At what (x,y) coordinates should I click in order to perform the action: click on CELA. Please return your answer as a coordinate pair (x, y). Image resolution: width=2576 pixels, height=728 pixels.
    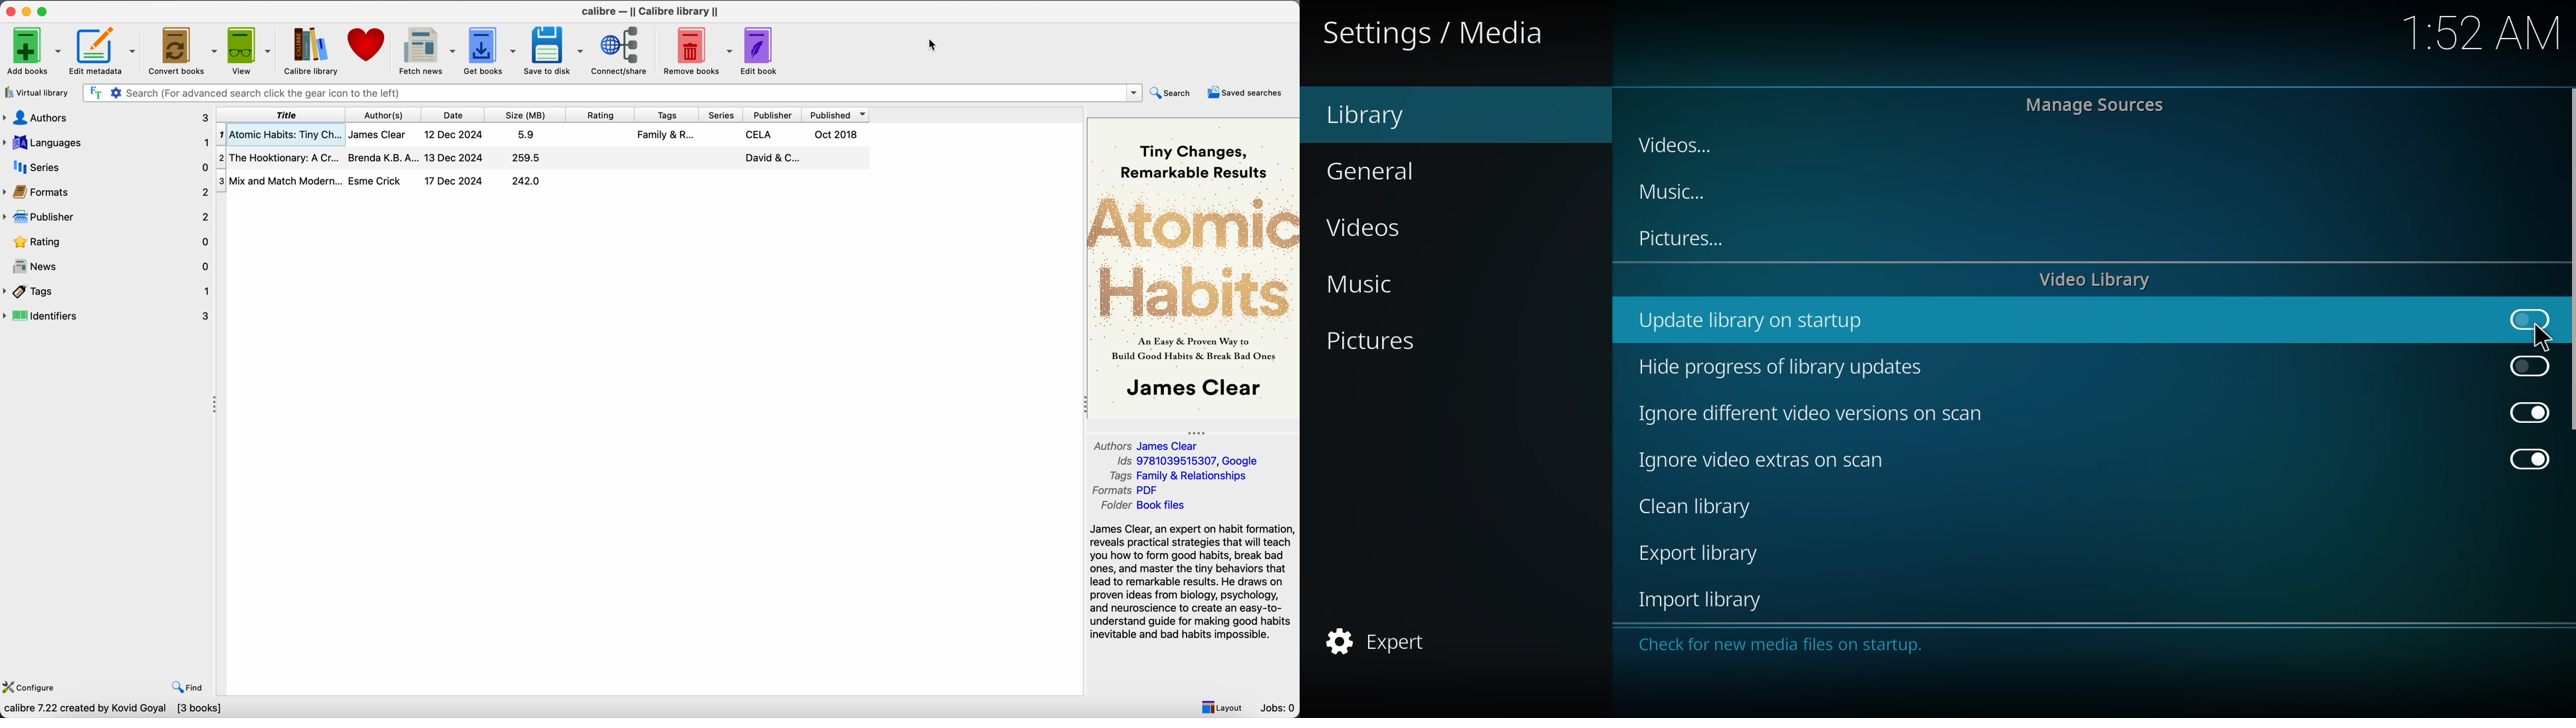
    Looking at the image, I should click on (760, 135).